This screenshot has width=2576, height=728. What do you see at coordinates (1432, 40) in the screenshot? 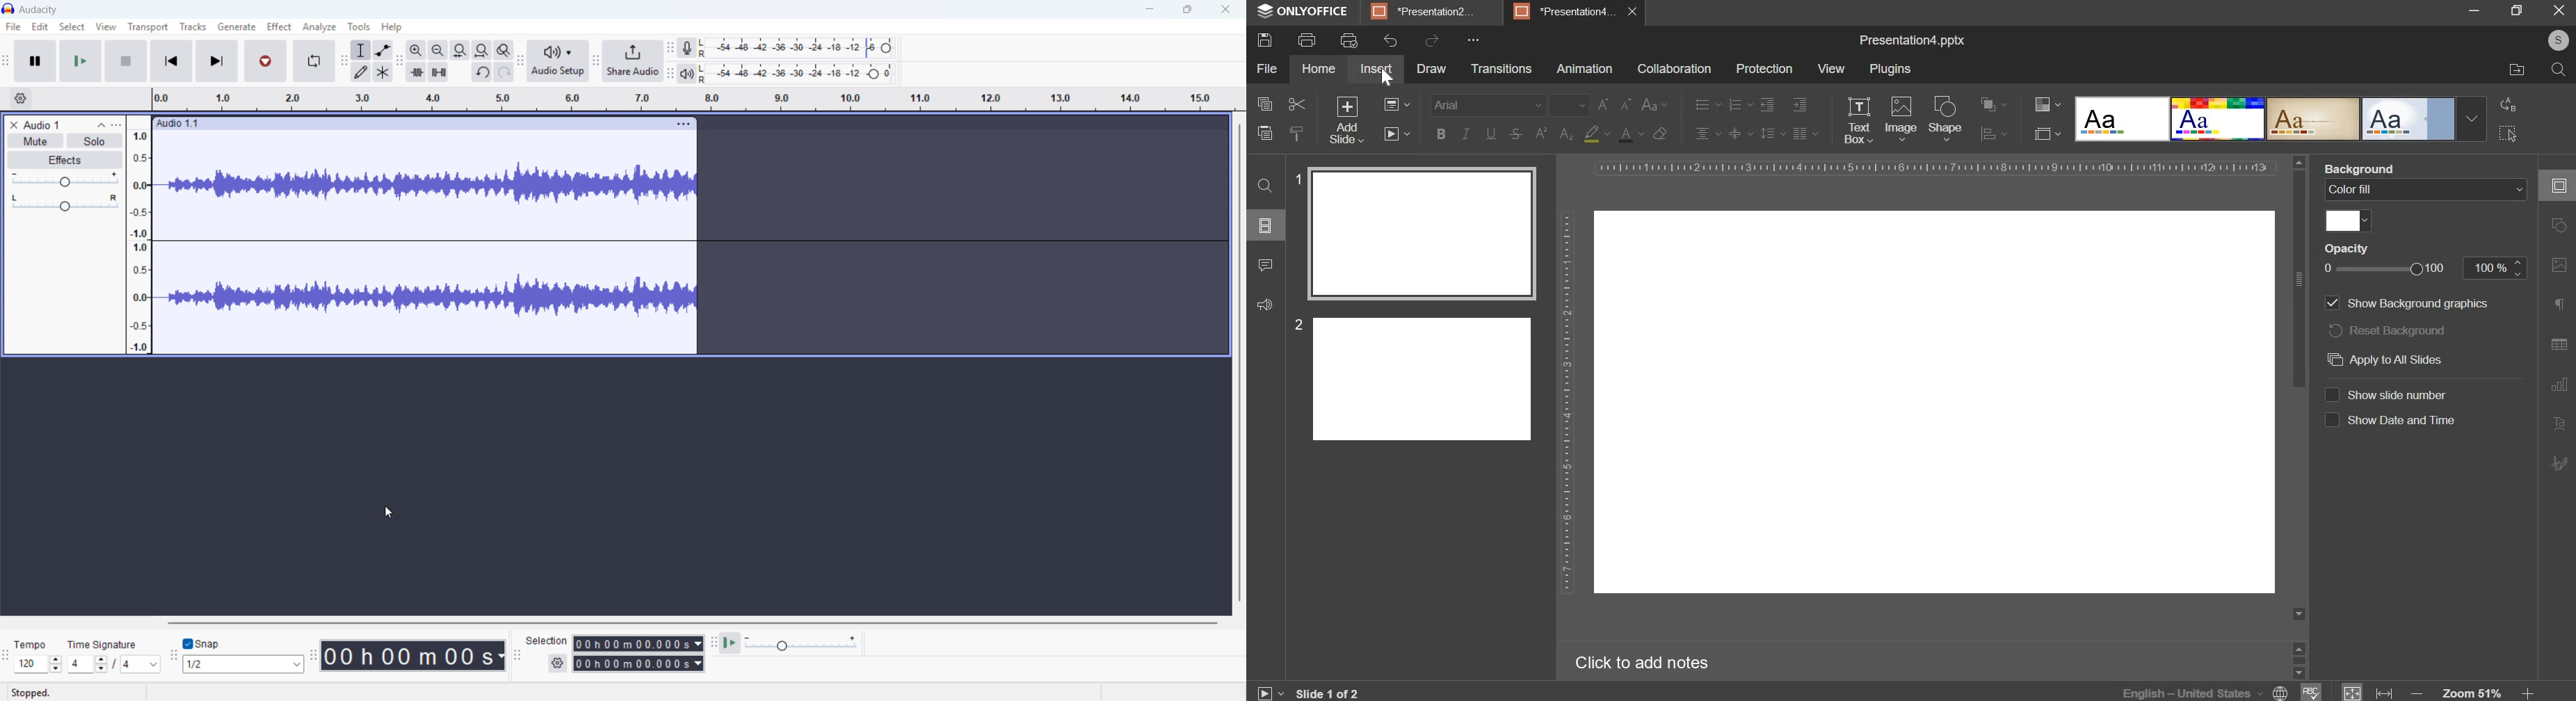
I see `redo` at bounding box center [1432, 40].